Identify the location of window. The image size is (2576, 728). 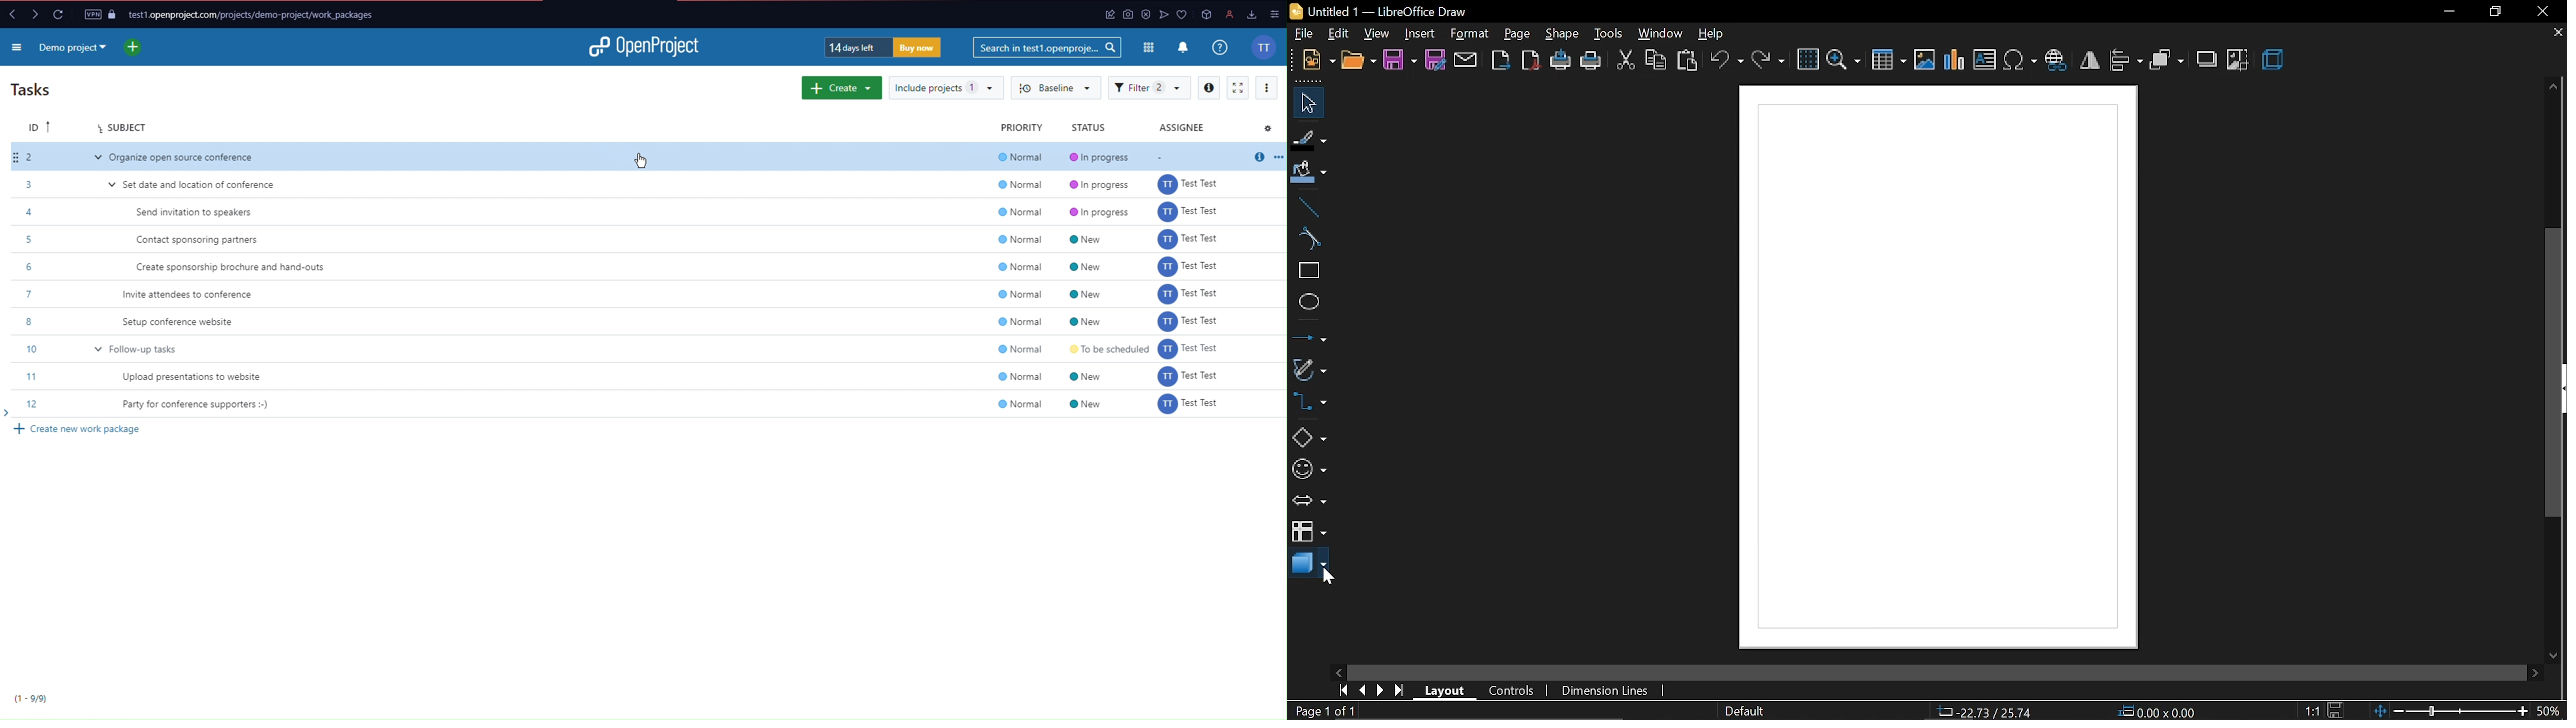
(1664, 33).